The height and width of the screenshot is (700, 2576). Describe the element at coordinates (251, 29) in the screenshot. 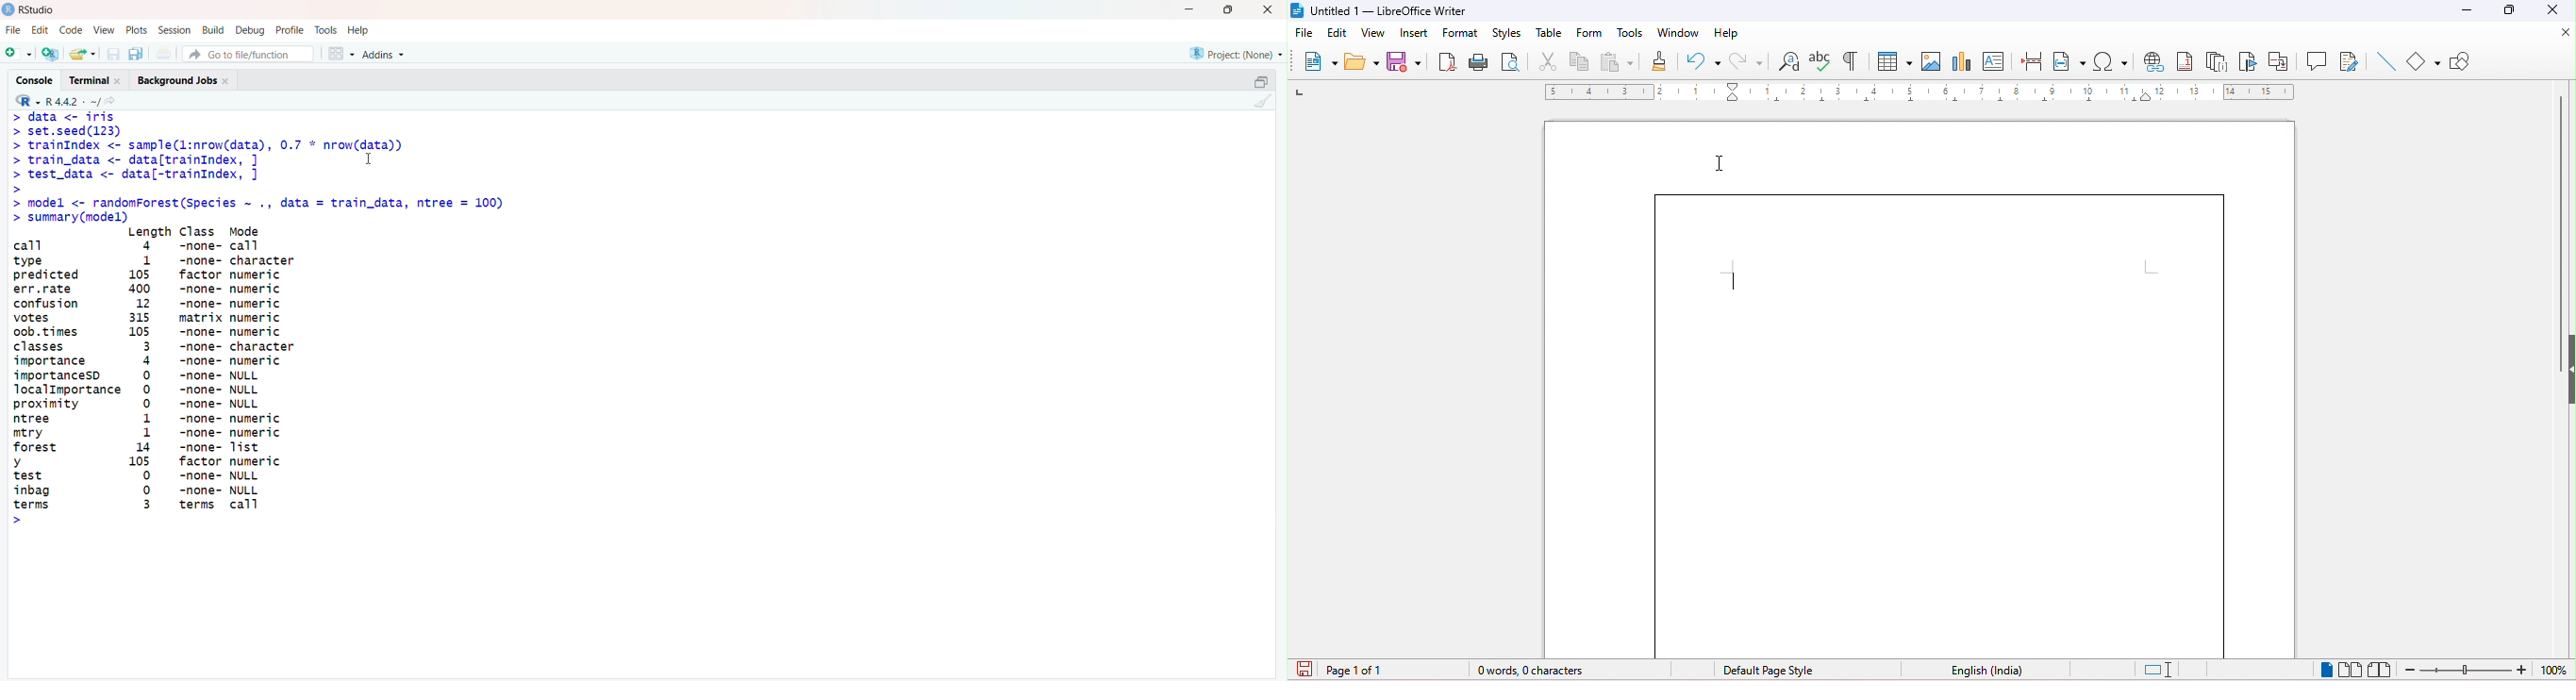

I see `Debug` at that location.